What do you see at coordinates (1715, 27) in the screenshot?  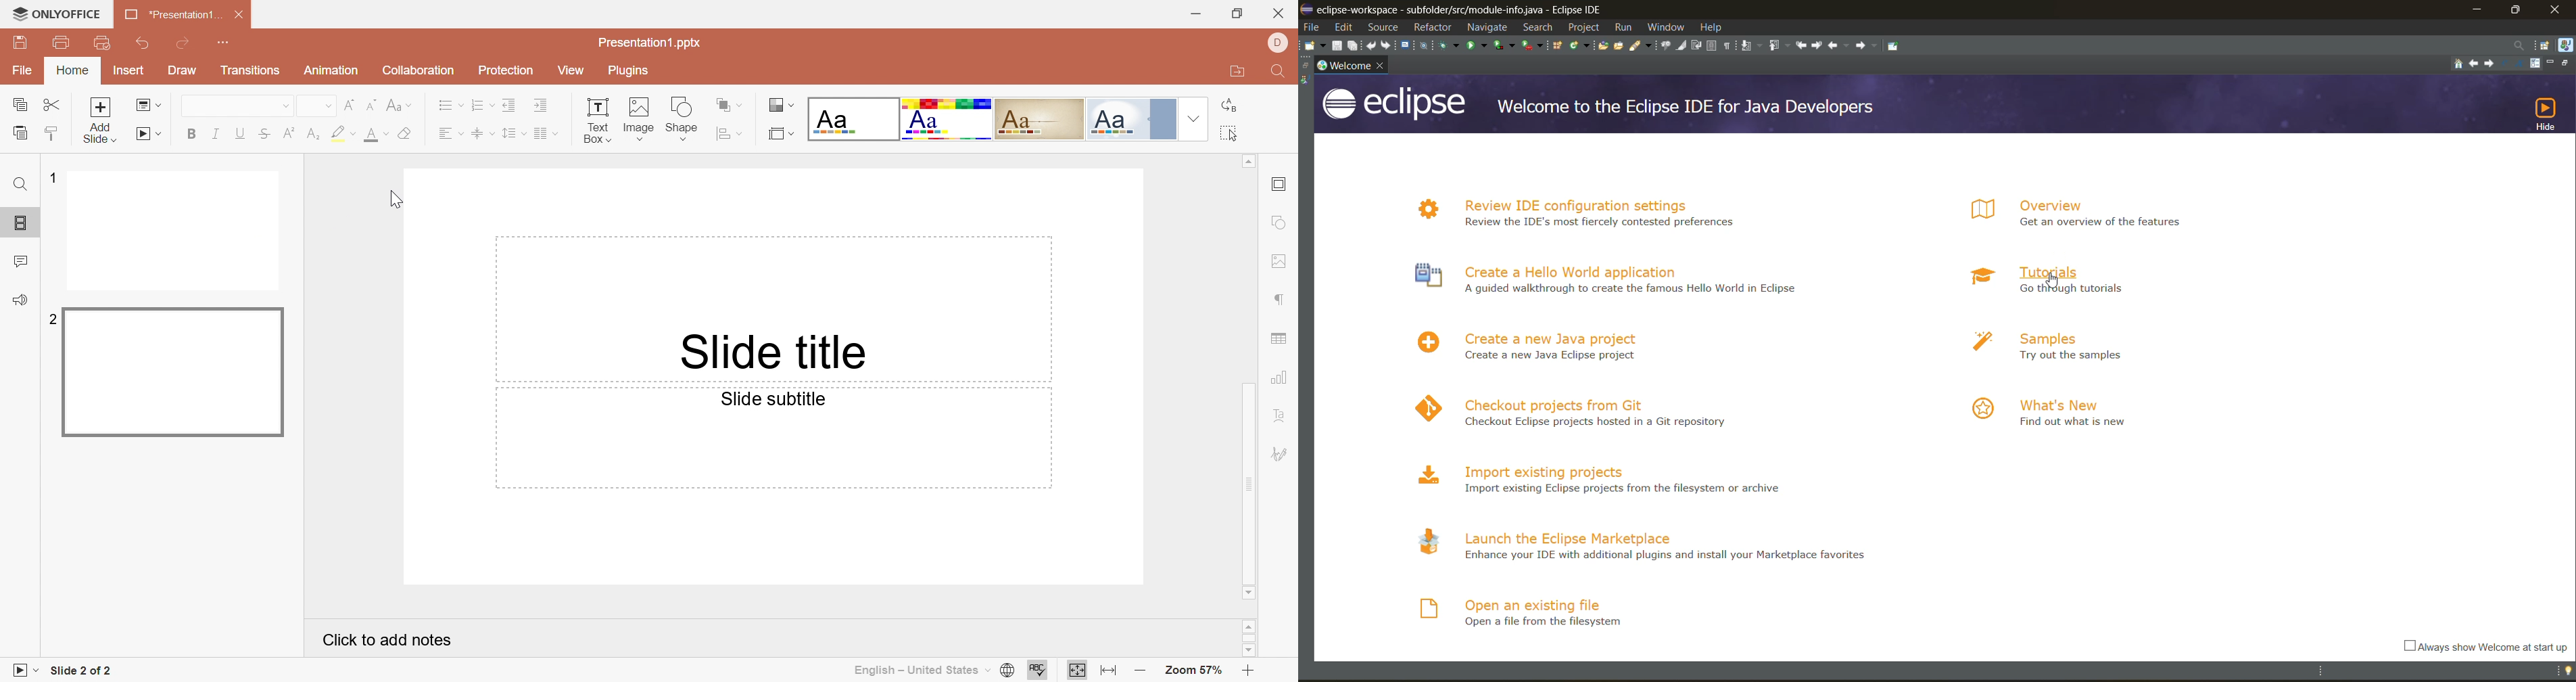 I see `help` at bounding box center [1715, 27].